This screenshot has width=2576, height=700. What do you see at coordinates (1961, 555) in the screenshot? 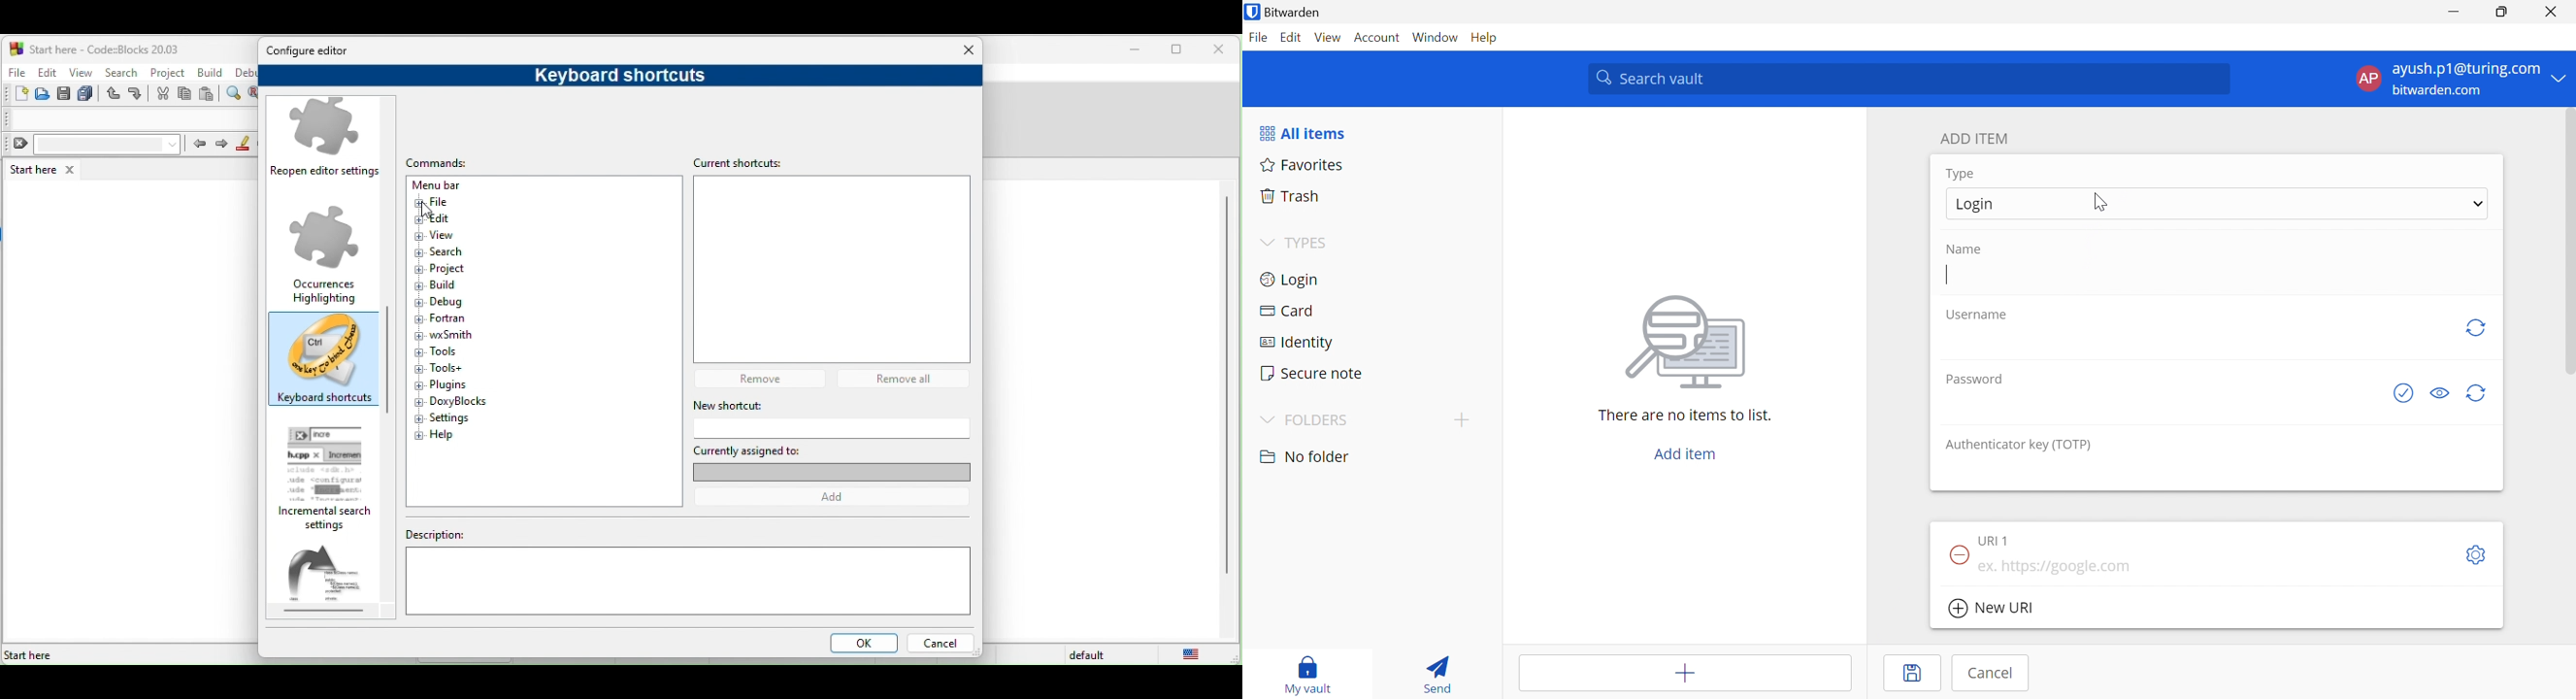
I see `Remove` at bounding box center [1961, 555].